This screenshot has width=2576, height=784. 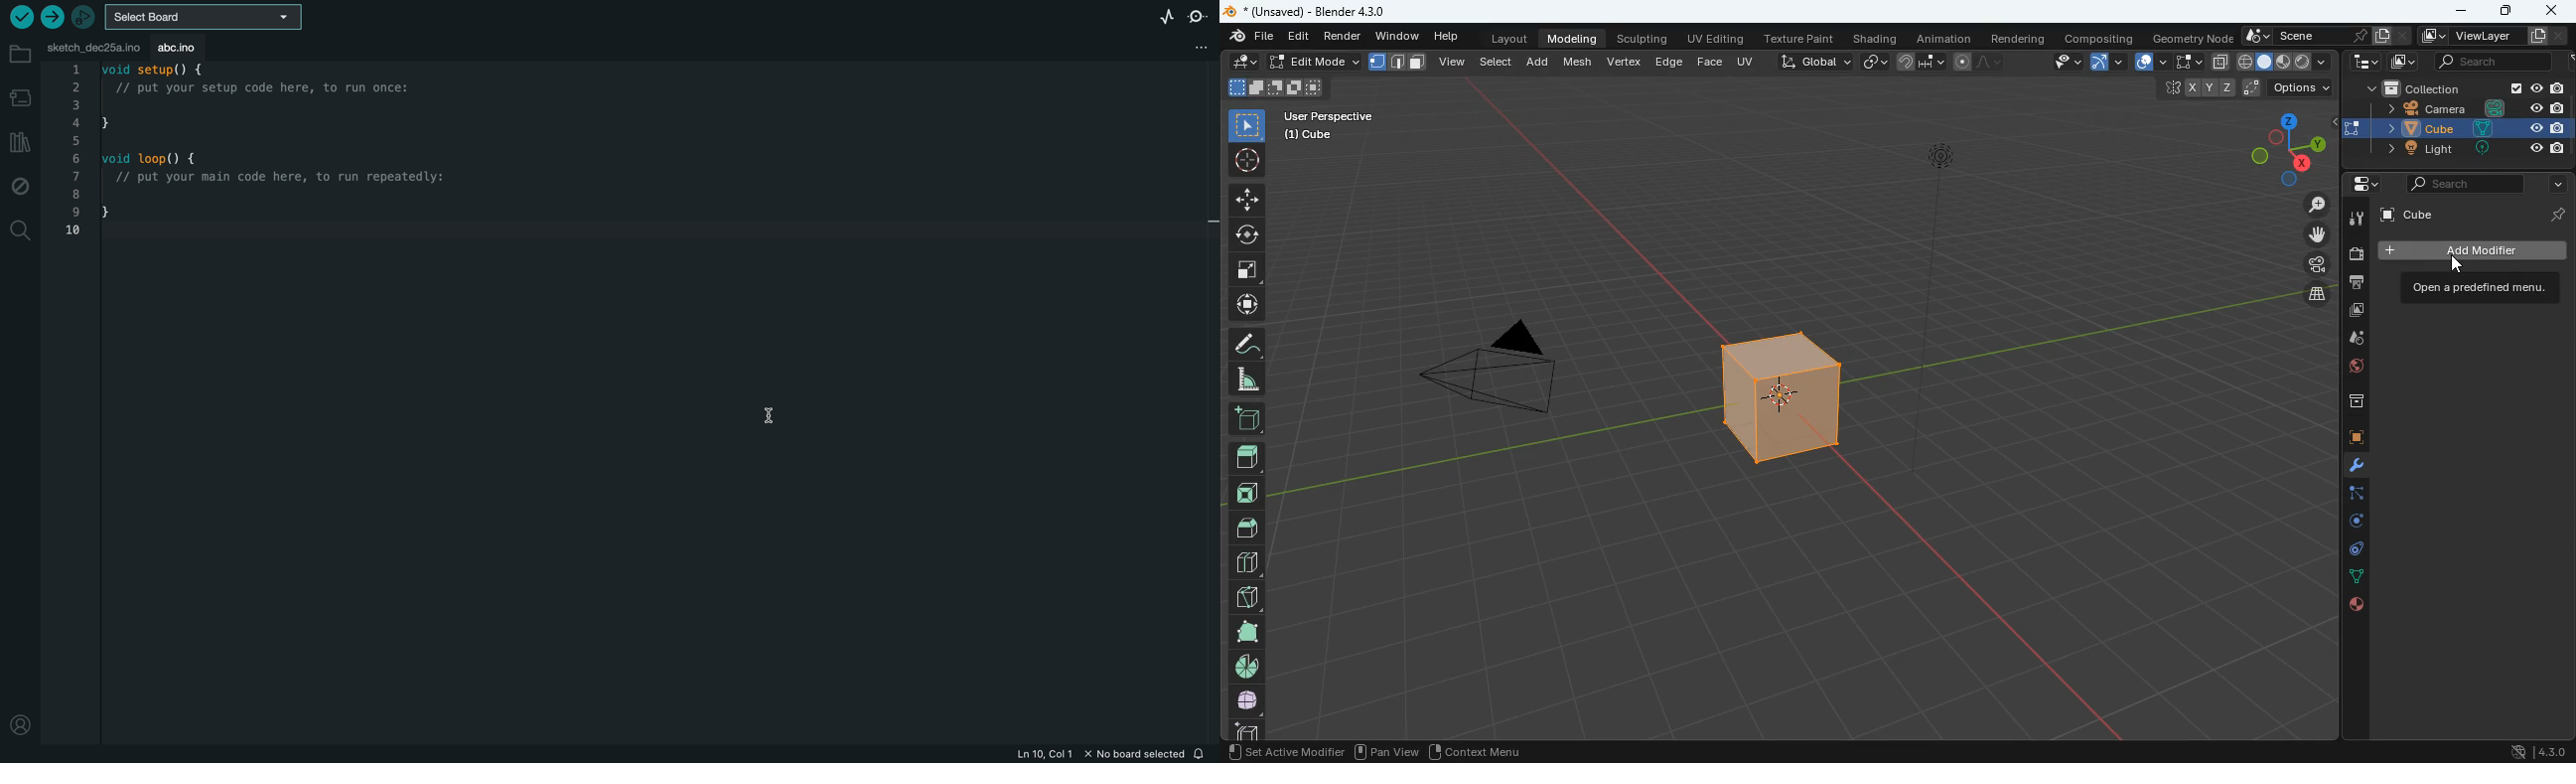 What do you see at coordinates (2058, 64) in the screenshot?
I see `edit` at bounding box center [2058, 64].